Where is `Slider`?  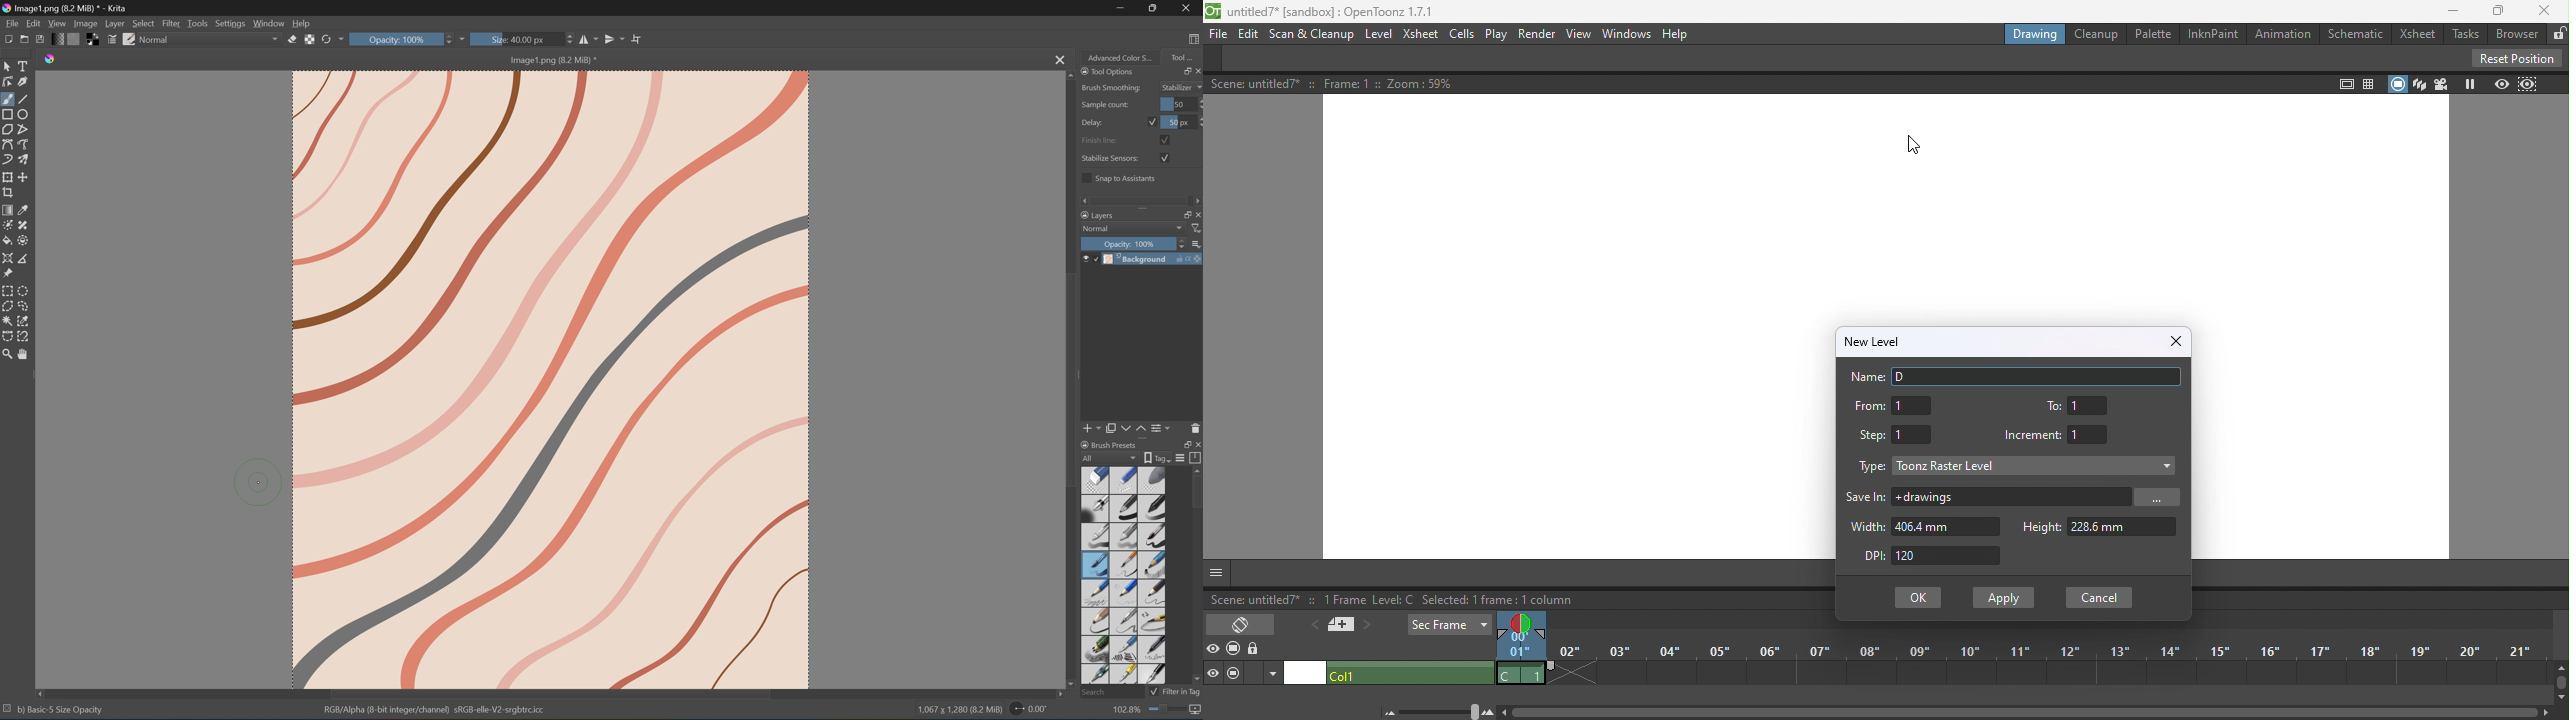
Slider is located at coordinates (1178, 244).